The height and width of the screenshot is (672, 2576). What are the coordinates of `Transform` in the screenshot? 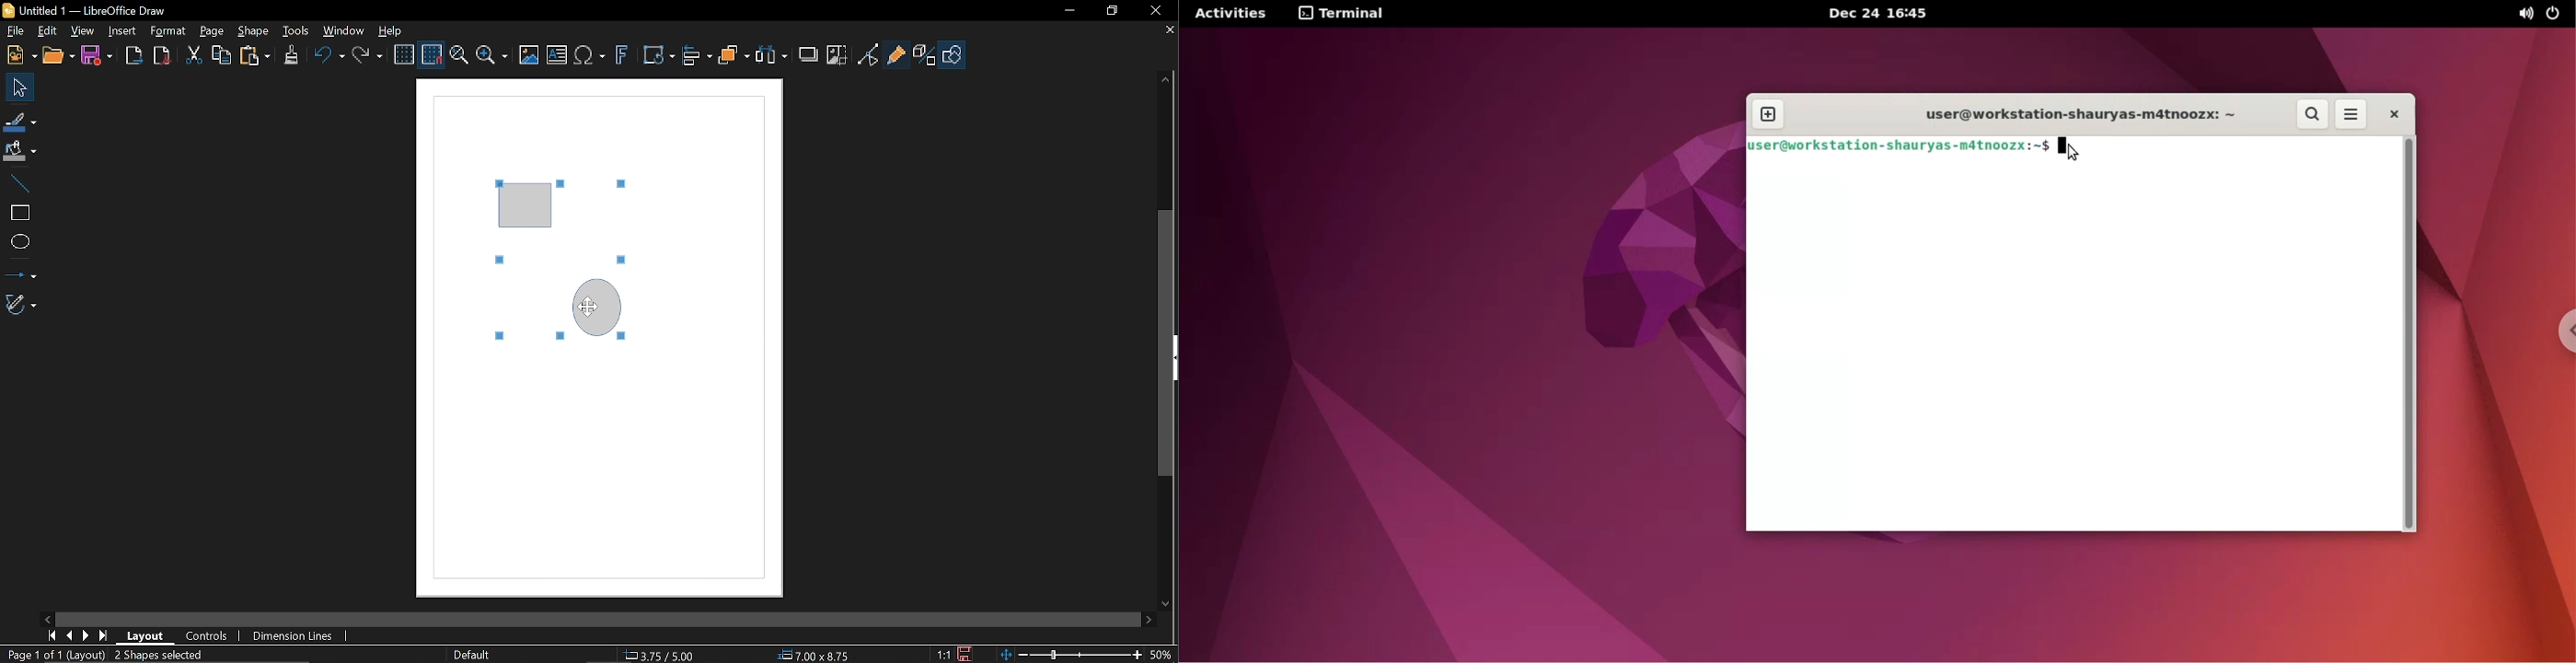 It's located at (658, 56).